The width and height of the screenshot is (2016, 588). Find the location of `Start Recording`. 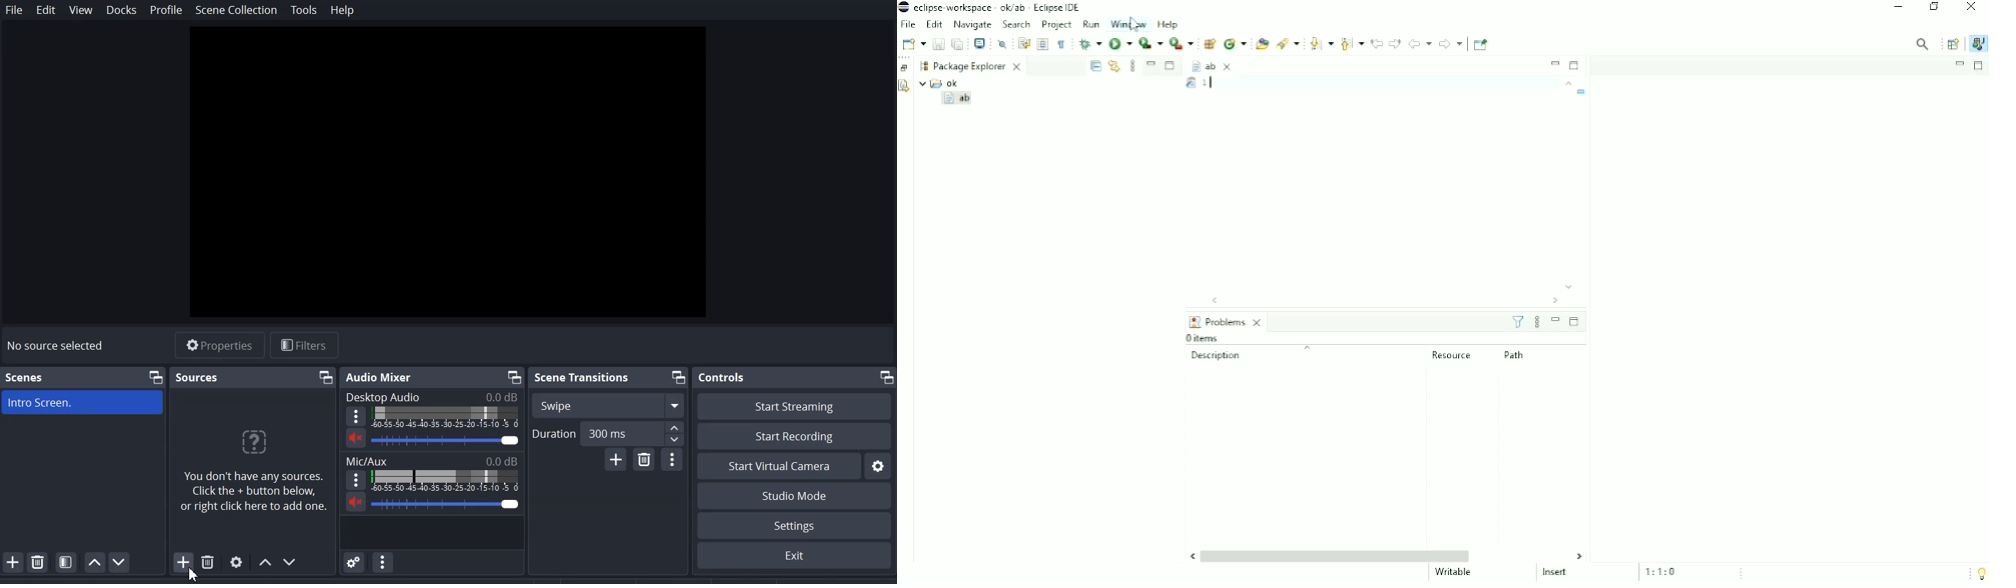

Start Recording is located at coordinates (795, 437).